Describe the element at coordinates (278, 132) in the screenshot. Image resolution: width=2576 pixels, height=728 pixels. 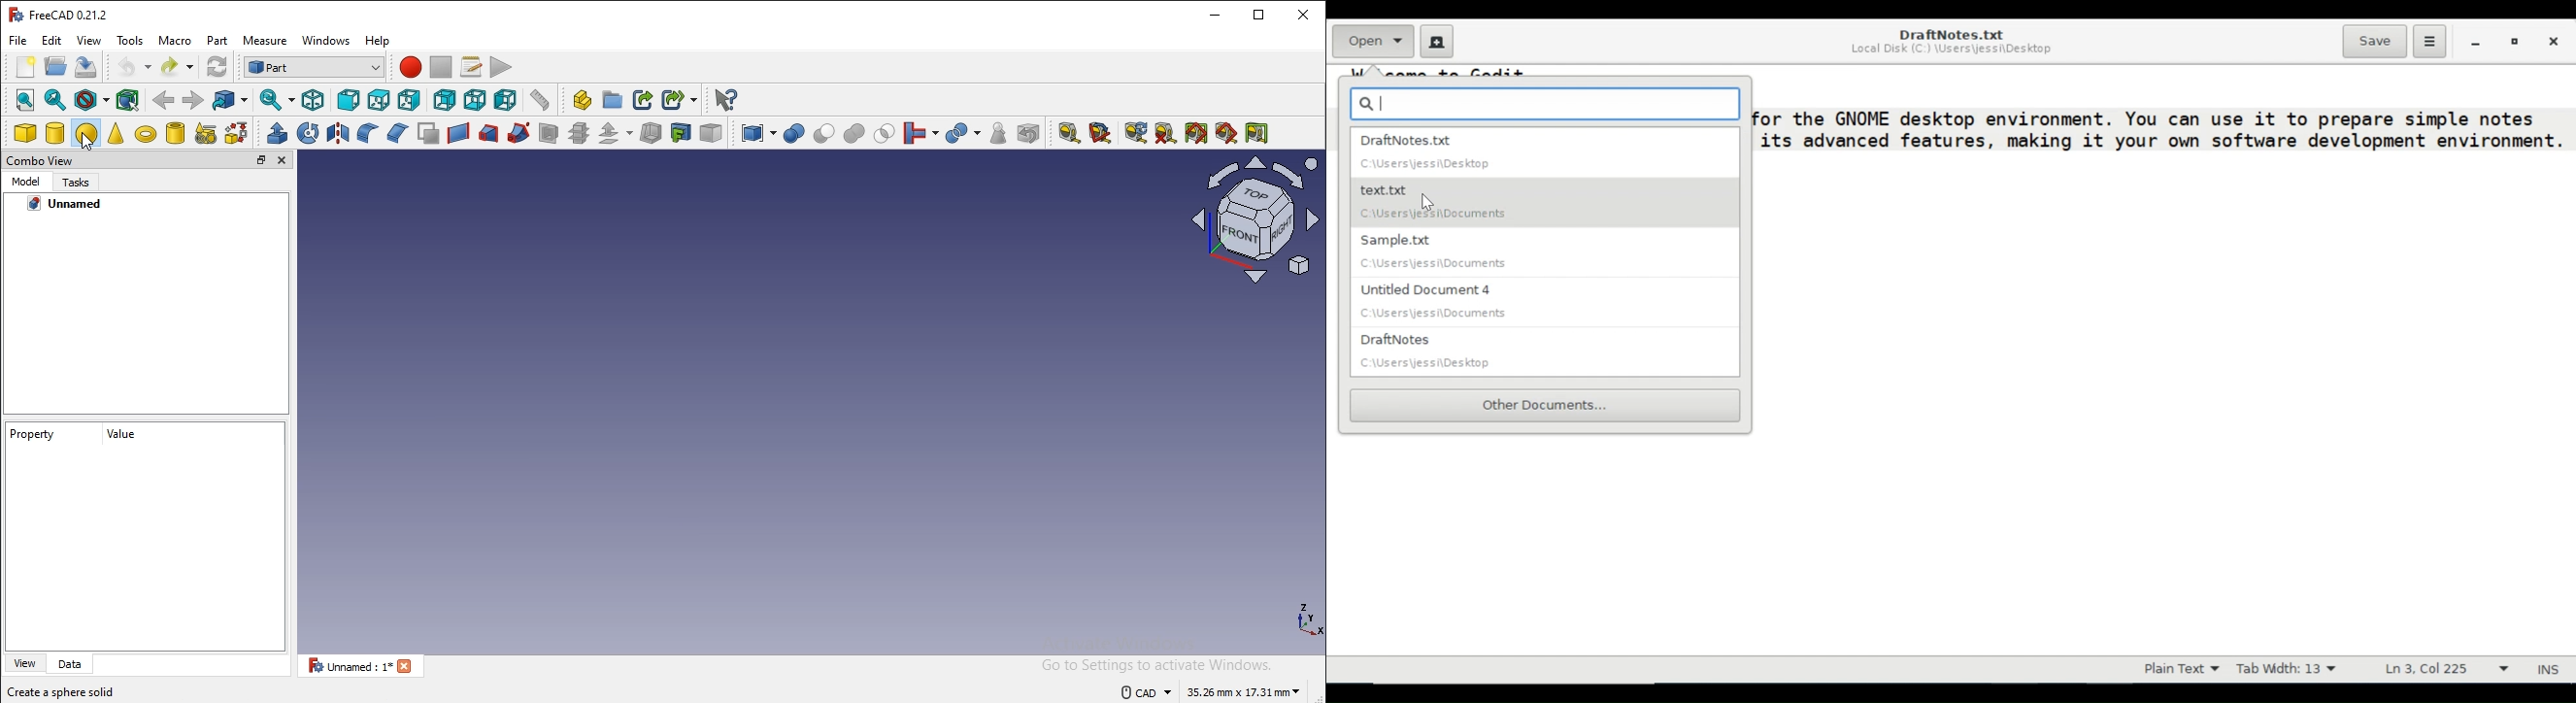
I see `extrude` at that location.